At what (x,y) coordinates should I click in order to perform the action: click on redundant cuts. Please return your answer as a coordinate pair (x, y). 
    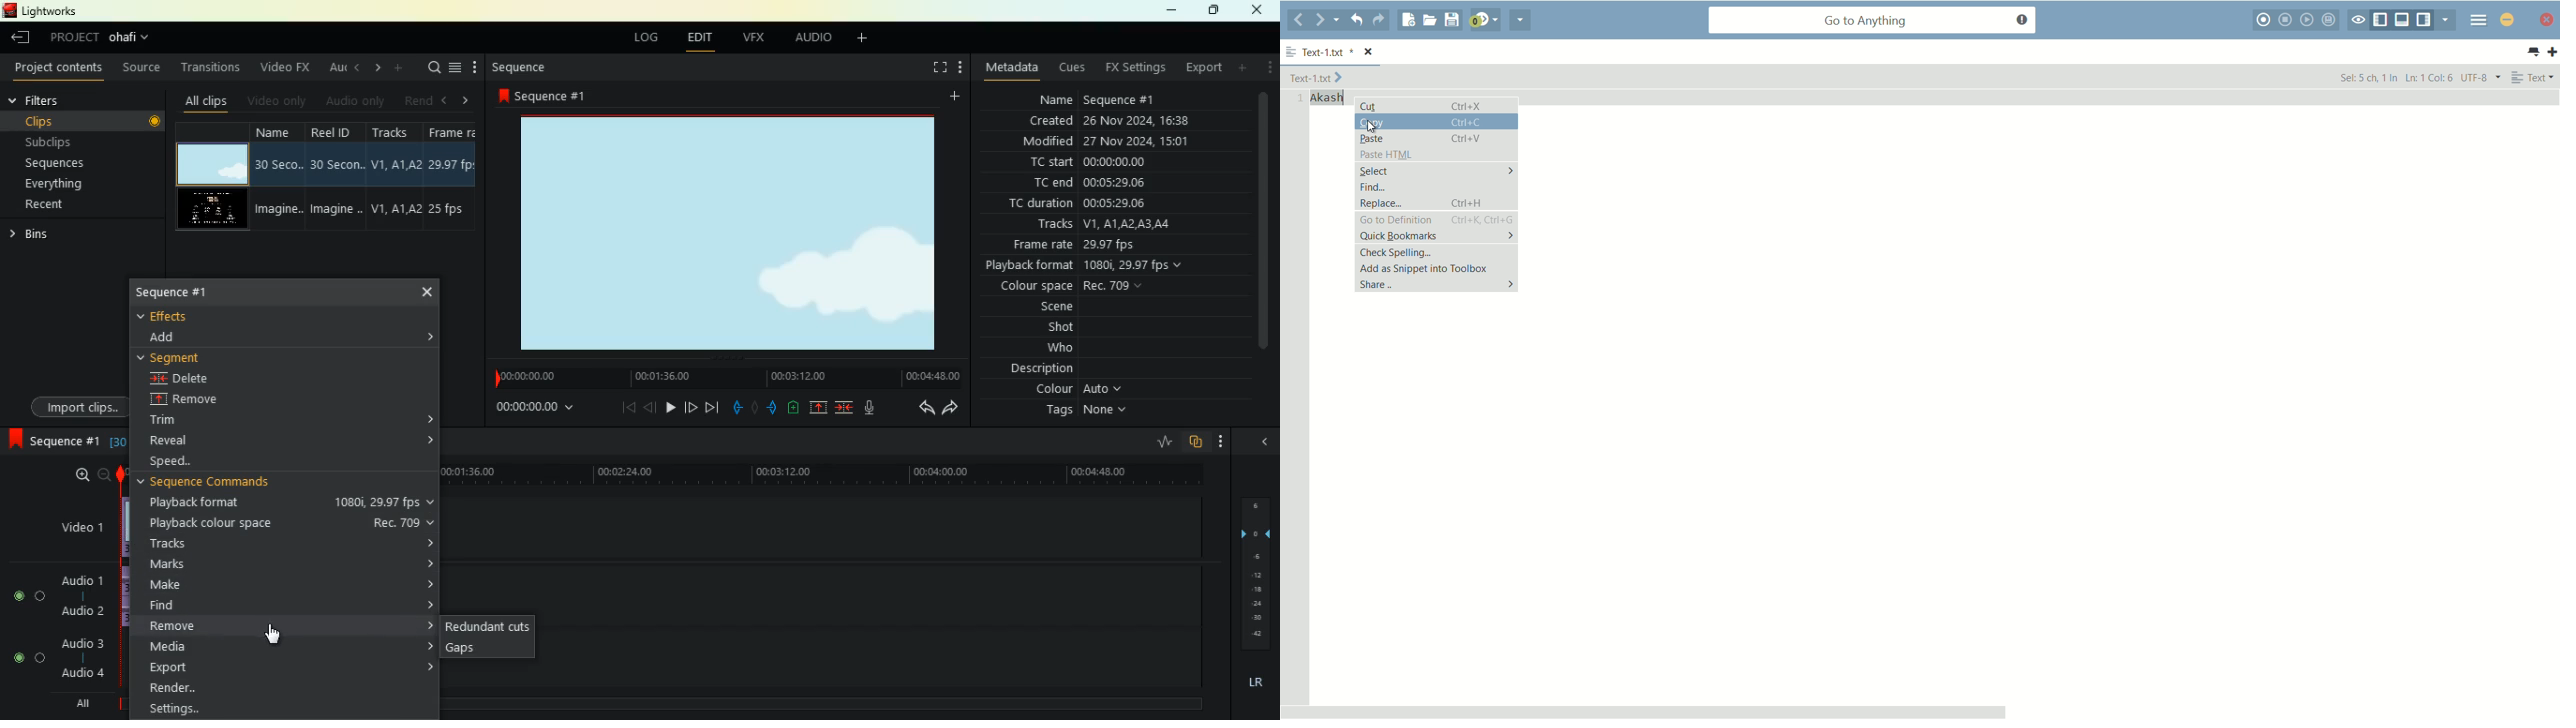
    Looking at the image, I should click on (489, 625).